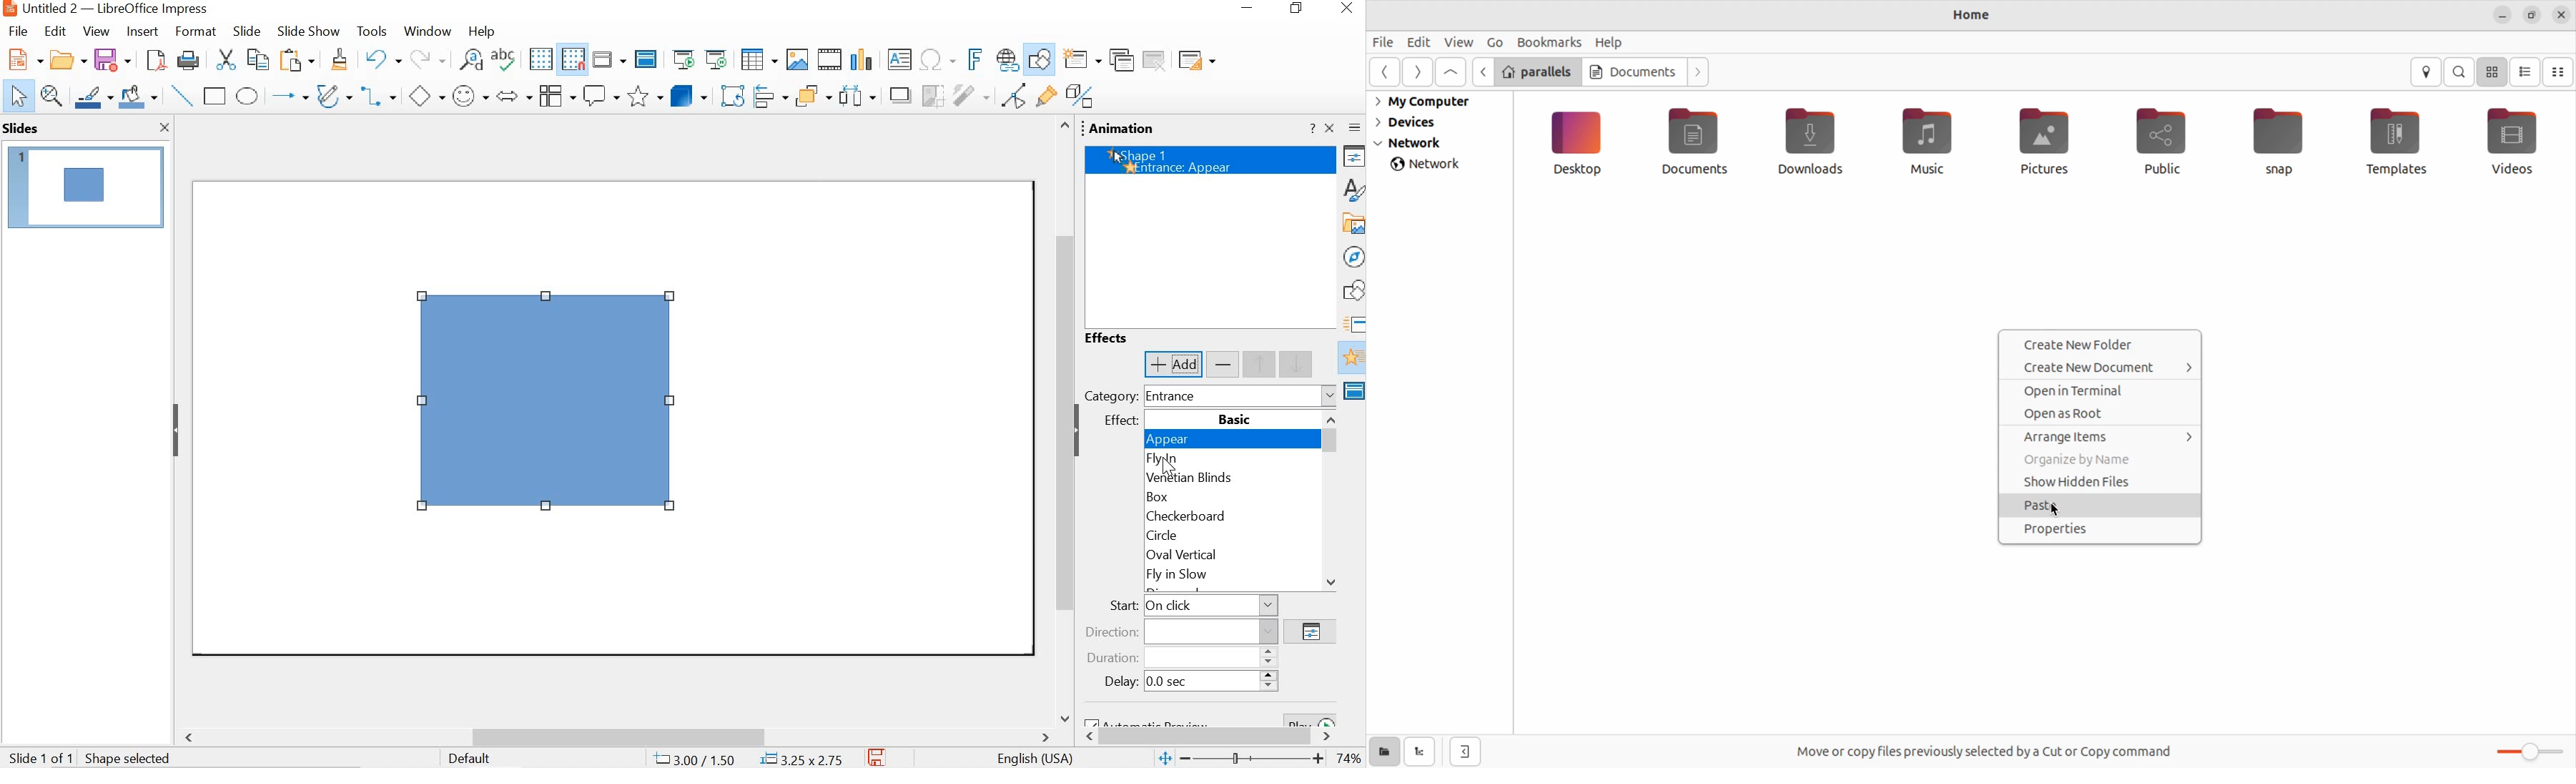 The width and height of the screenshot is (2576, 784). I want to click on 3.00/1.50, so click(696, 757).